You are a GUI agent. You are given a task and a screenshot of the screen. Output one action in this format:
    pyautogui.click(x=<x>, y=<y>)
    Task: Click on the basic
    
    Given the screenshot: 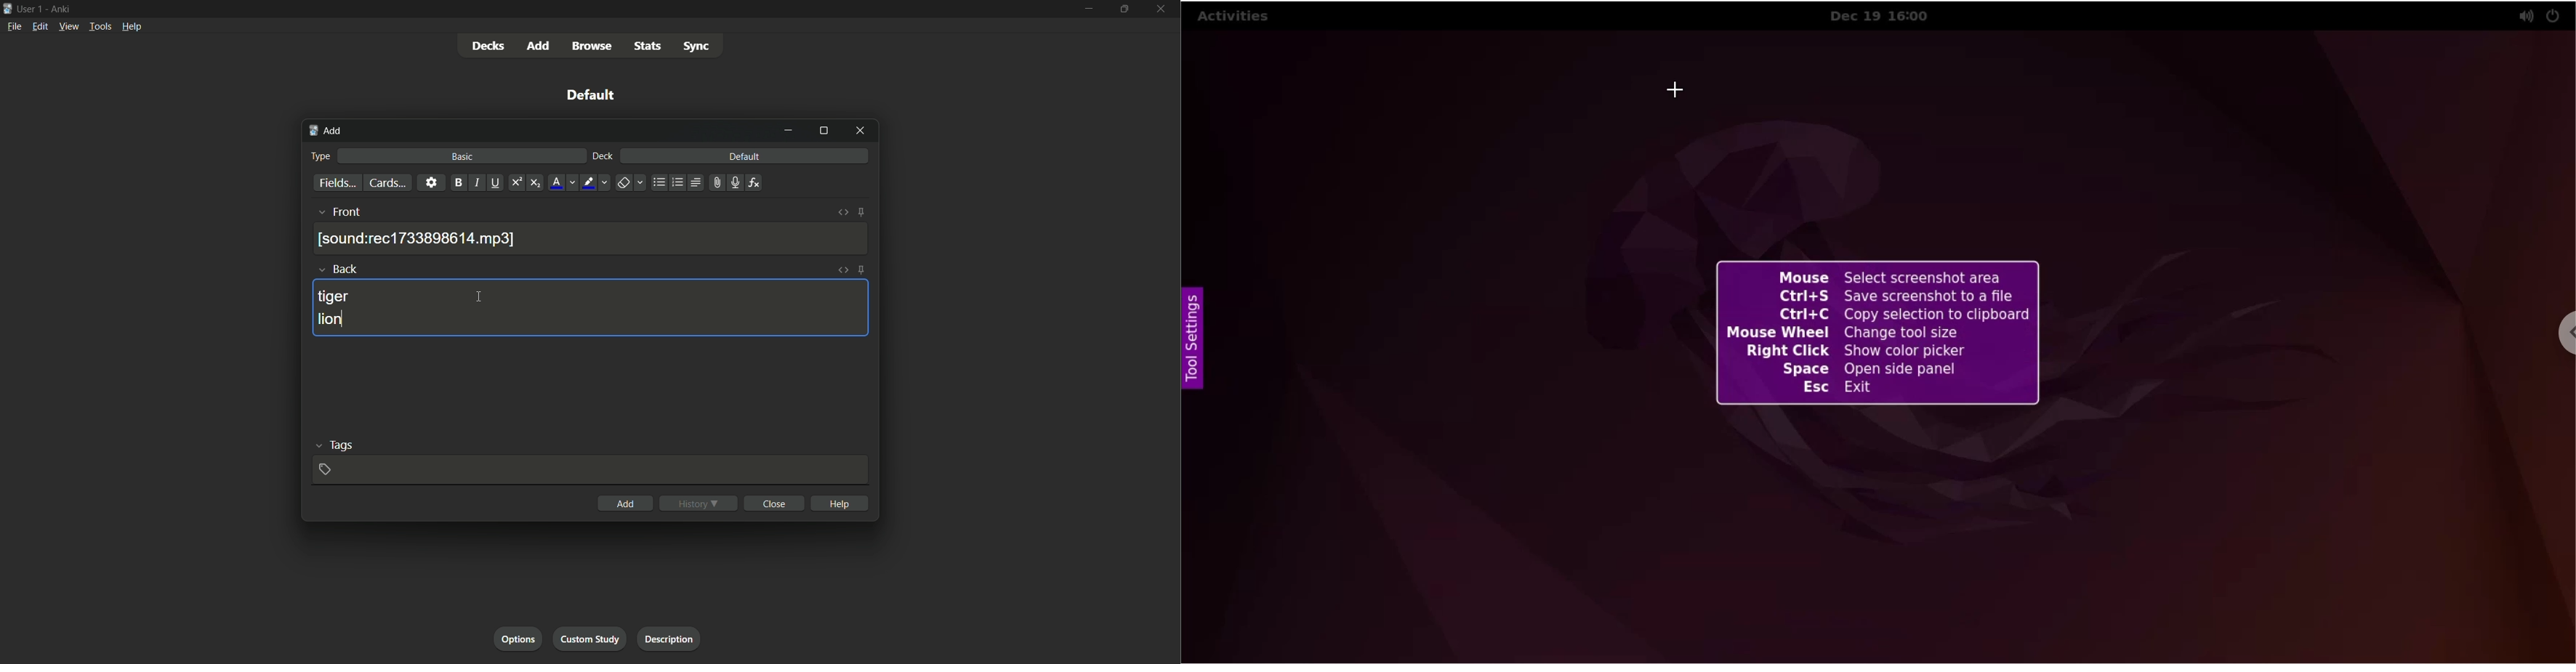 What is the action you would take?
    pyautogui.click(x=463, y=157)
    